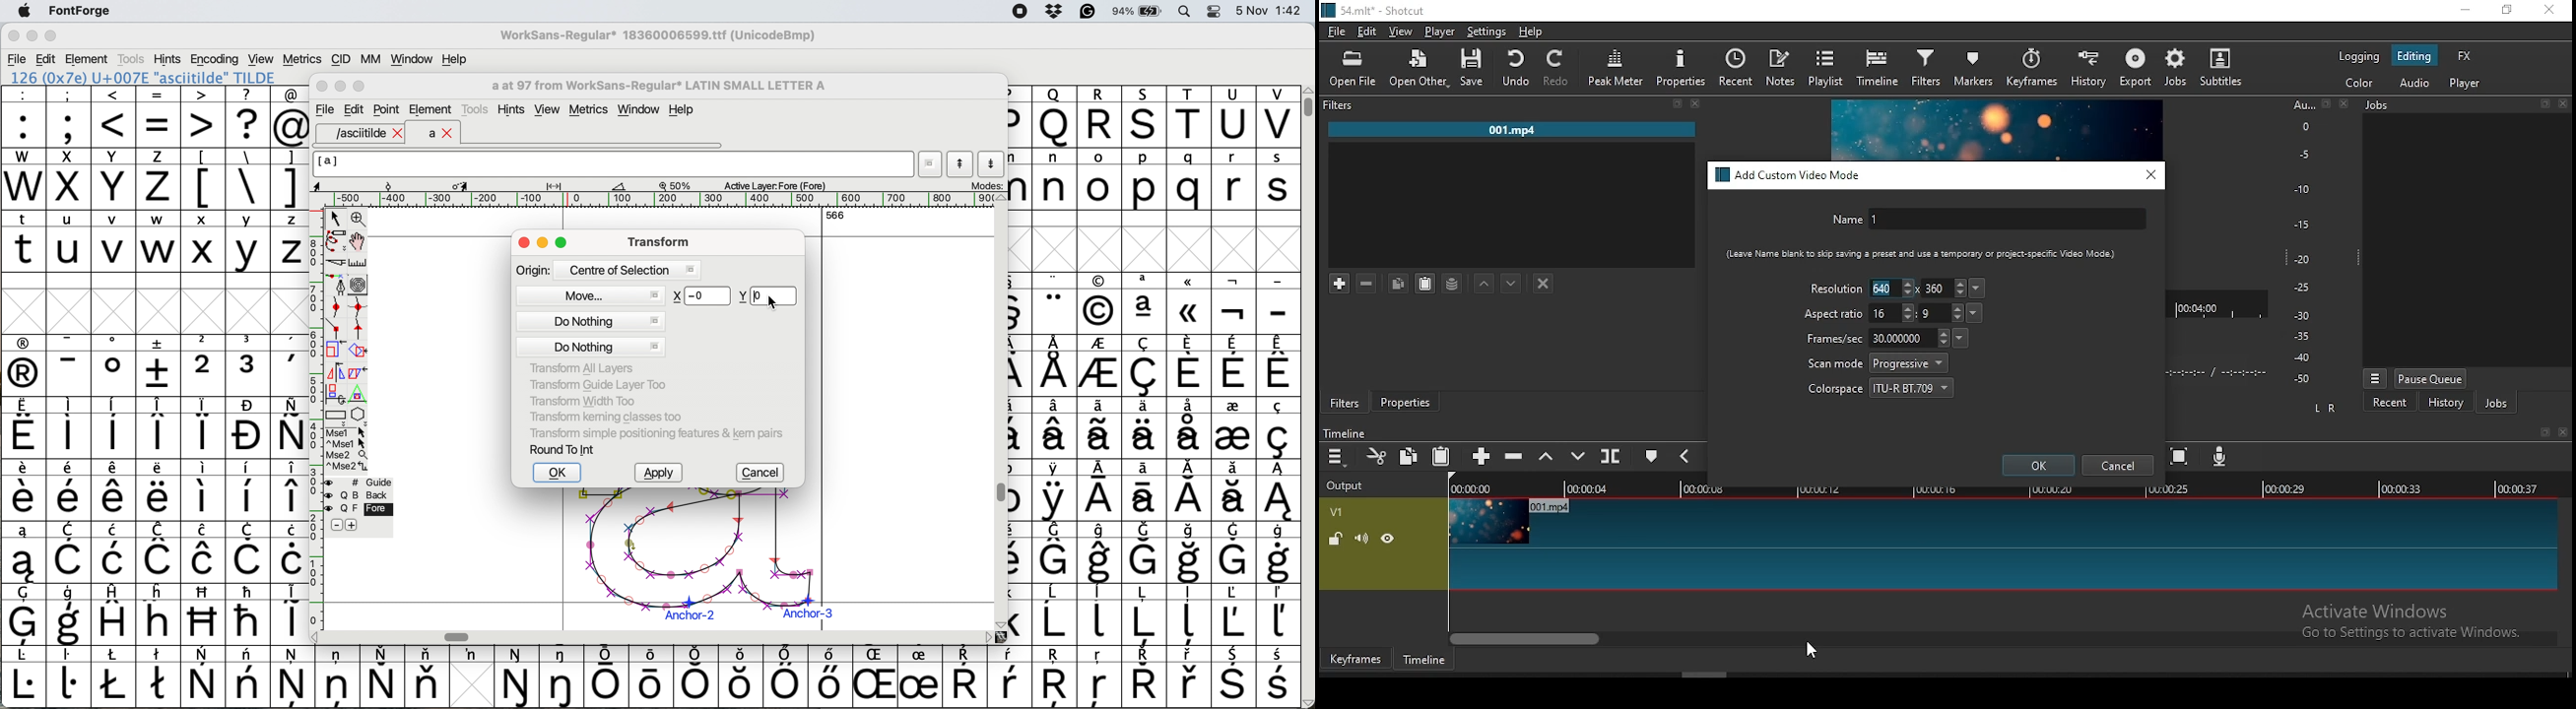  I want to click on ], so click(289, 177).